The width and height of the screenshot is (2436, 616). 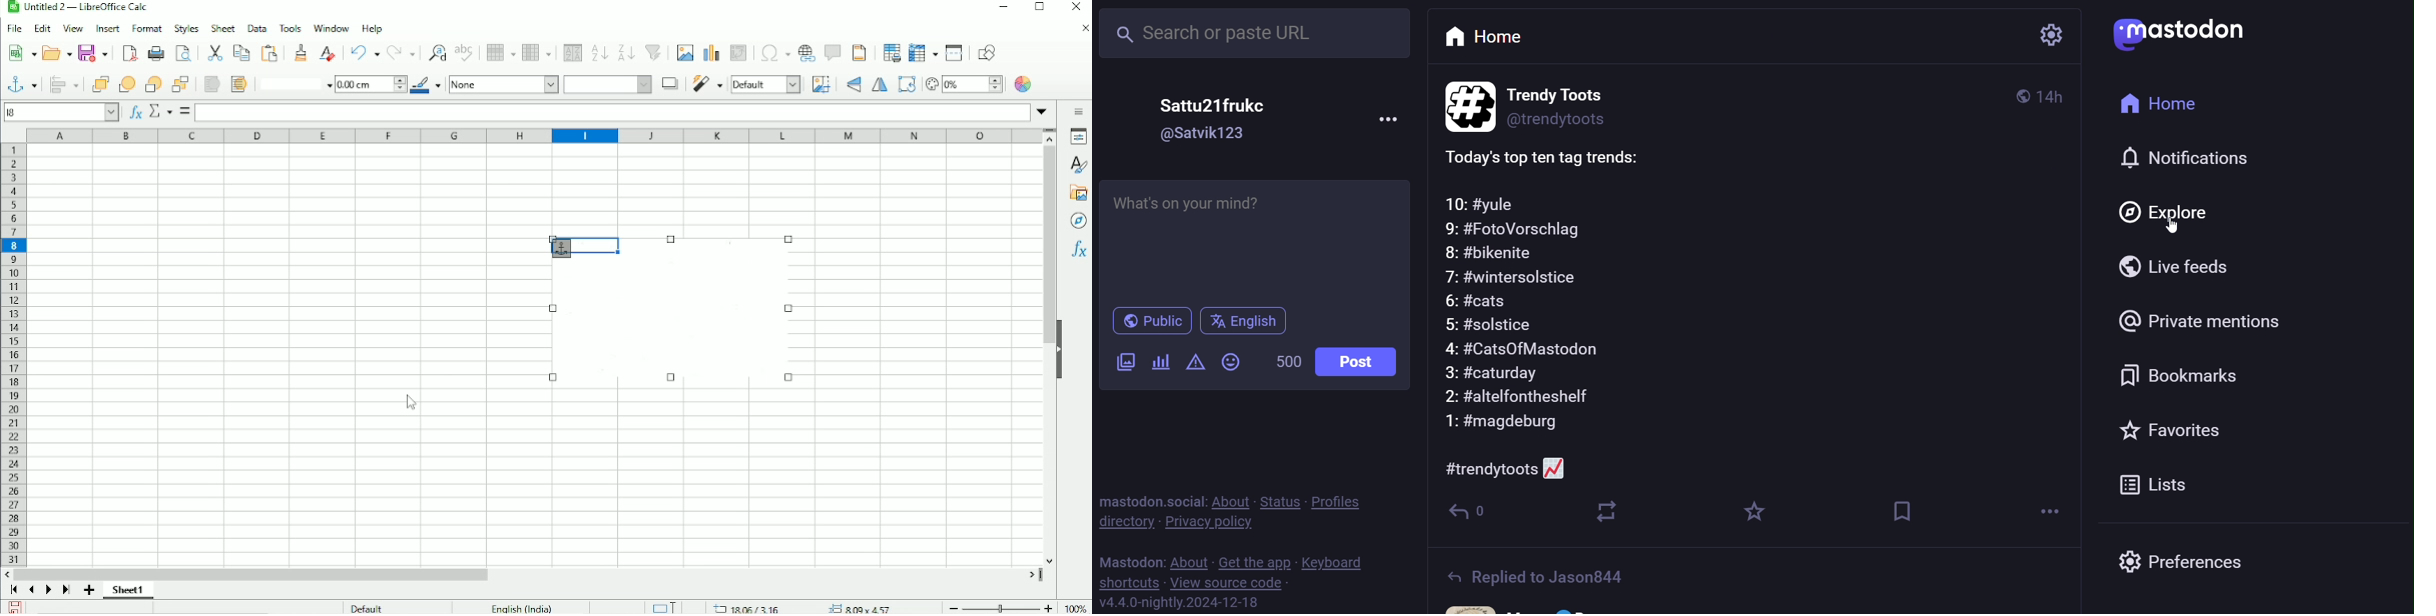 What do you see at coordinates (1187, 561) in the screenshot?
I see `about` at bounding box center [1187, 561].